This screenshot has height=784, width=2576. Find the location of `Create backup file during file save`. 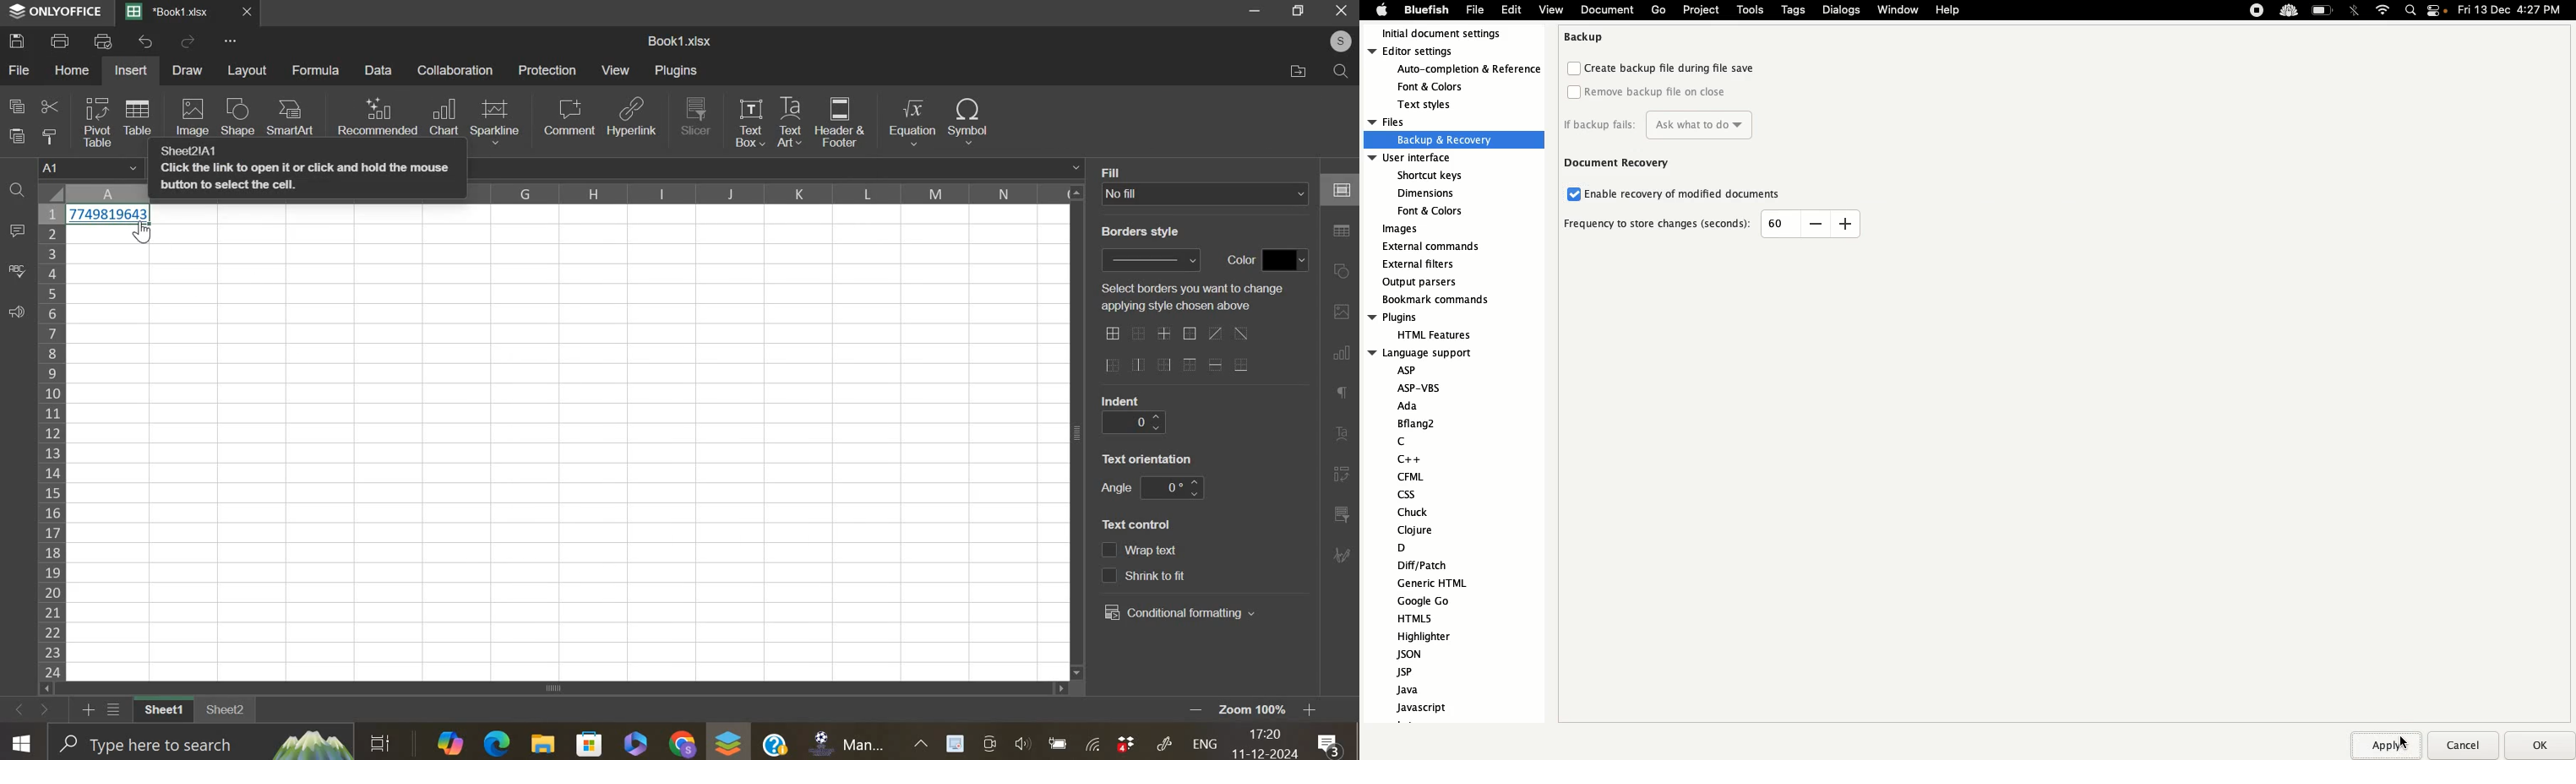

Create backup file during file save is located at coordinates (1664, 68).